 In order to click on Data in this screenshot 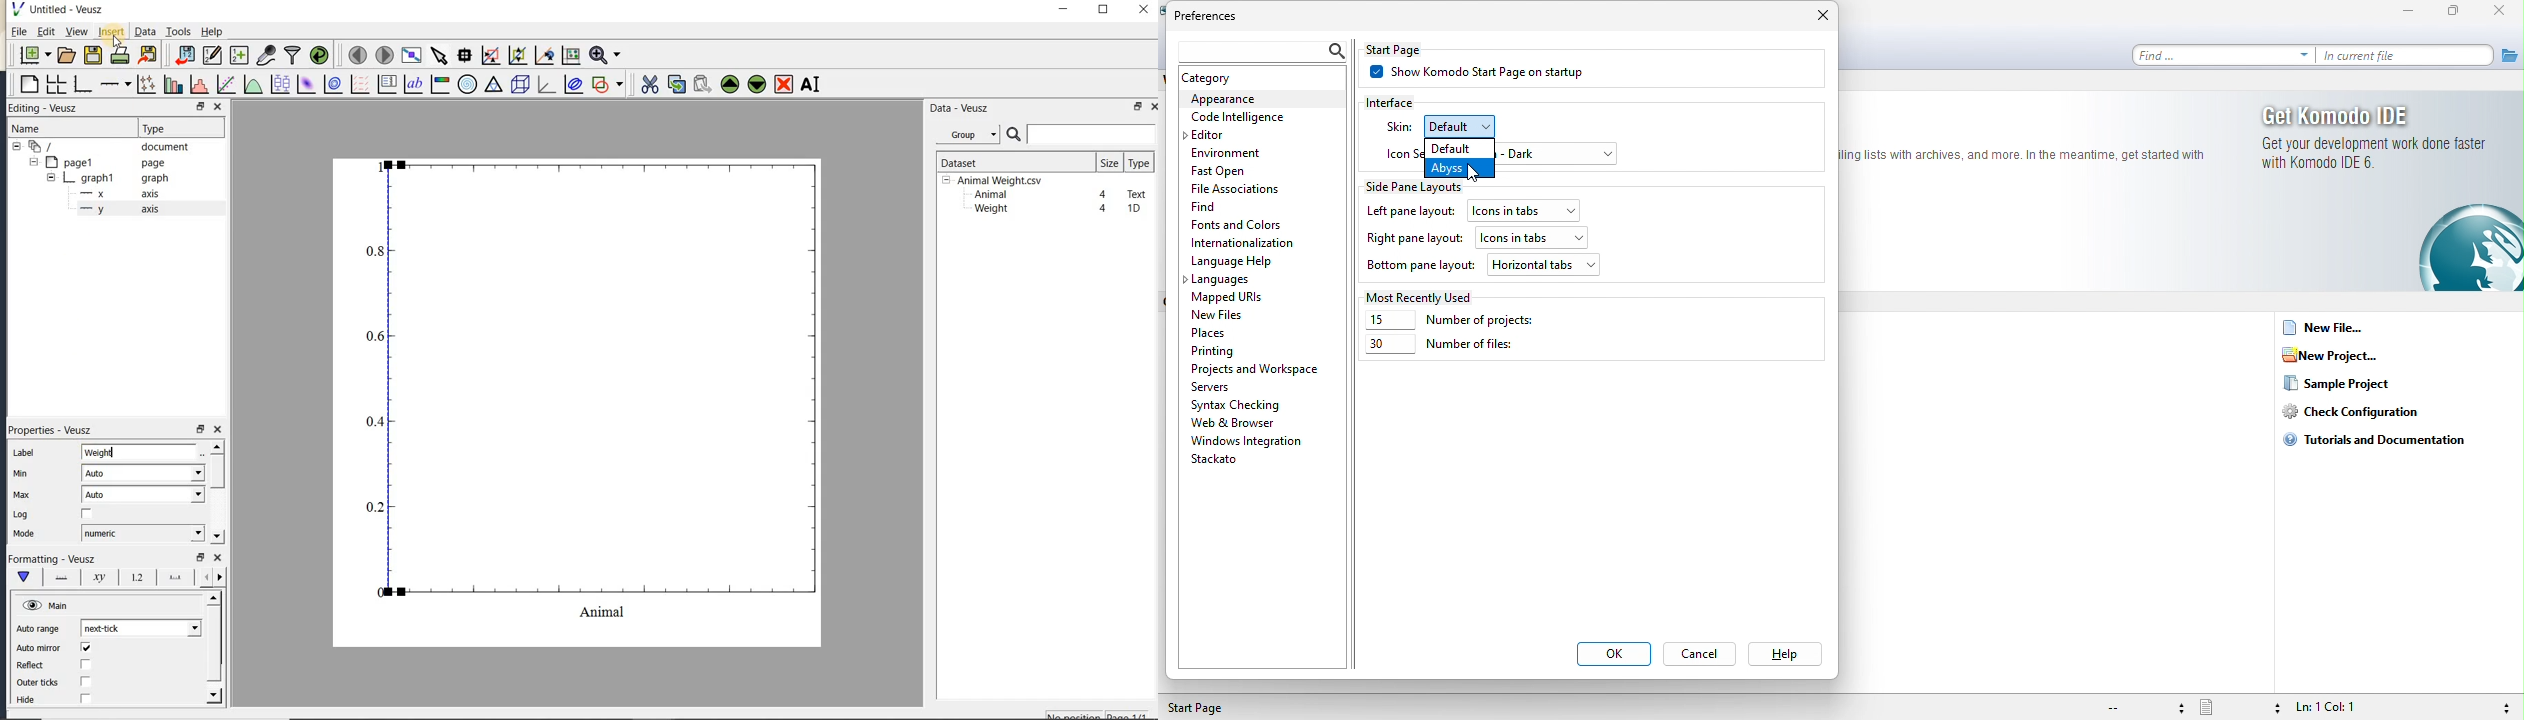, I will do `click(145, 31)`.